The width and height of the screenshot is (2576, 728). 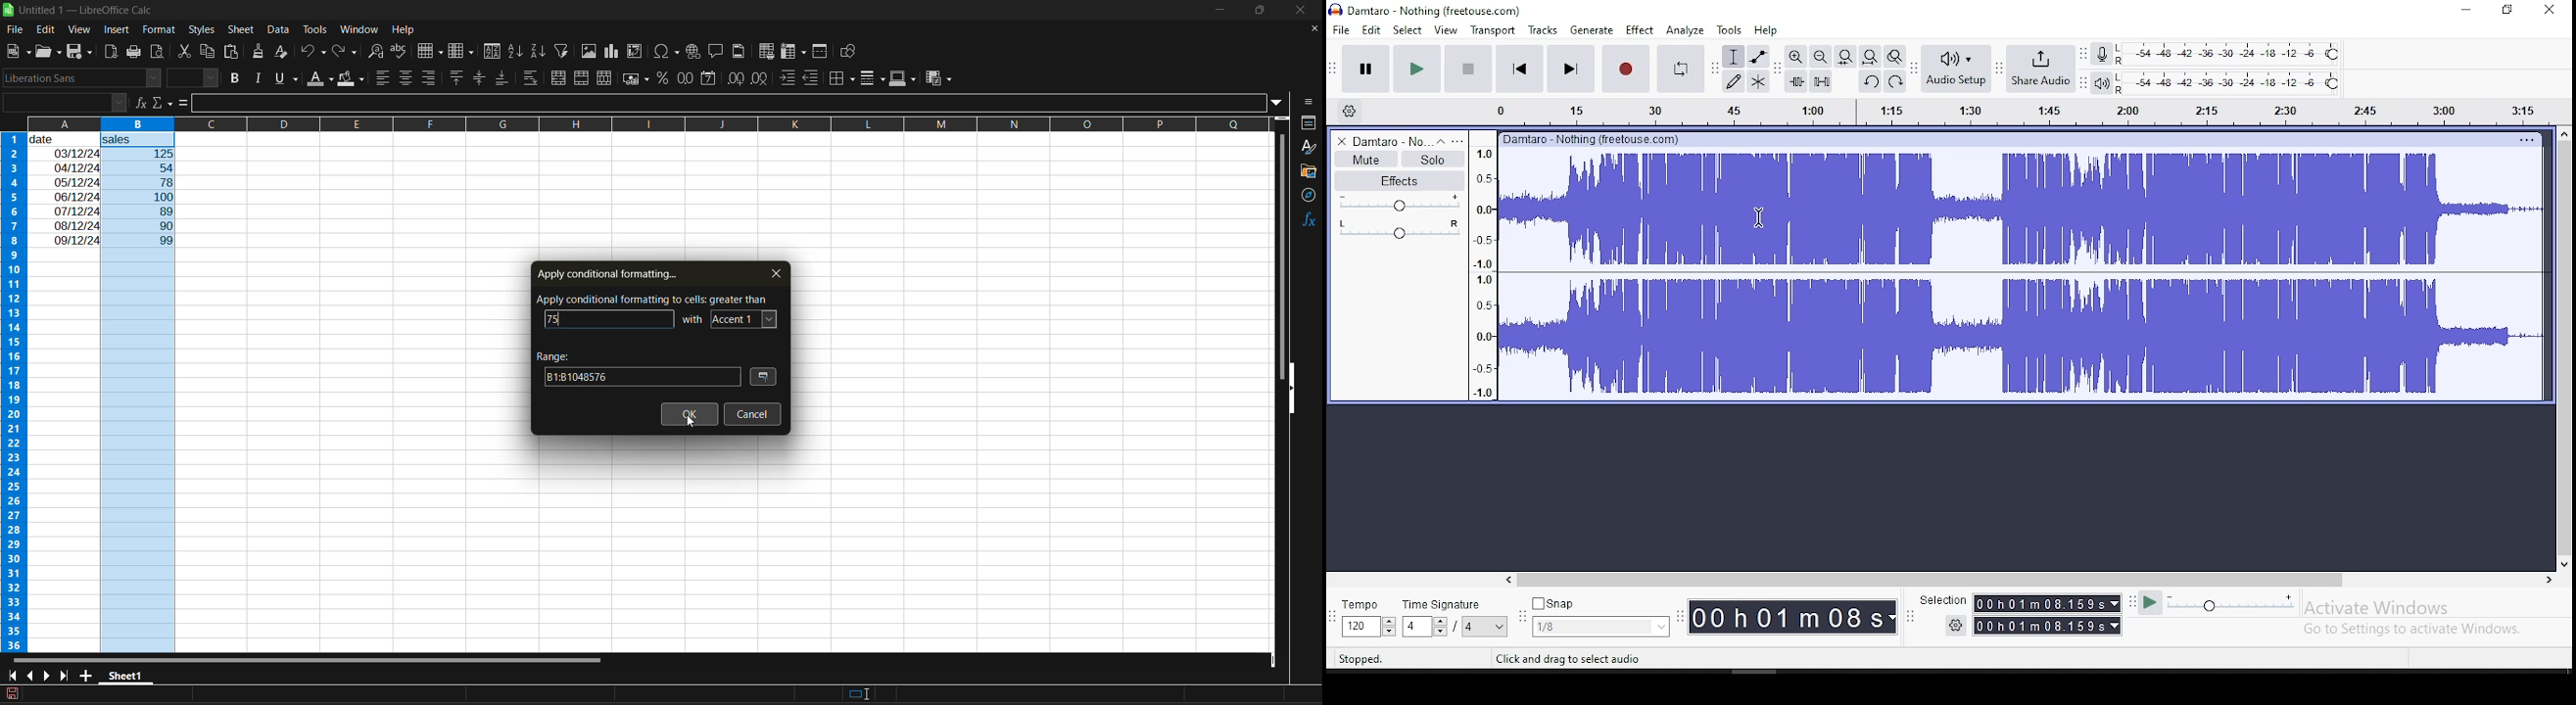 I want to click on row, so click(x=430, y=50).